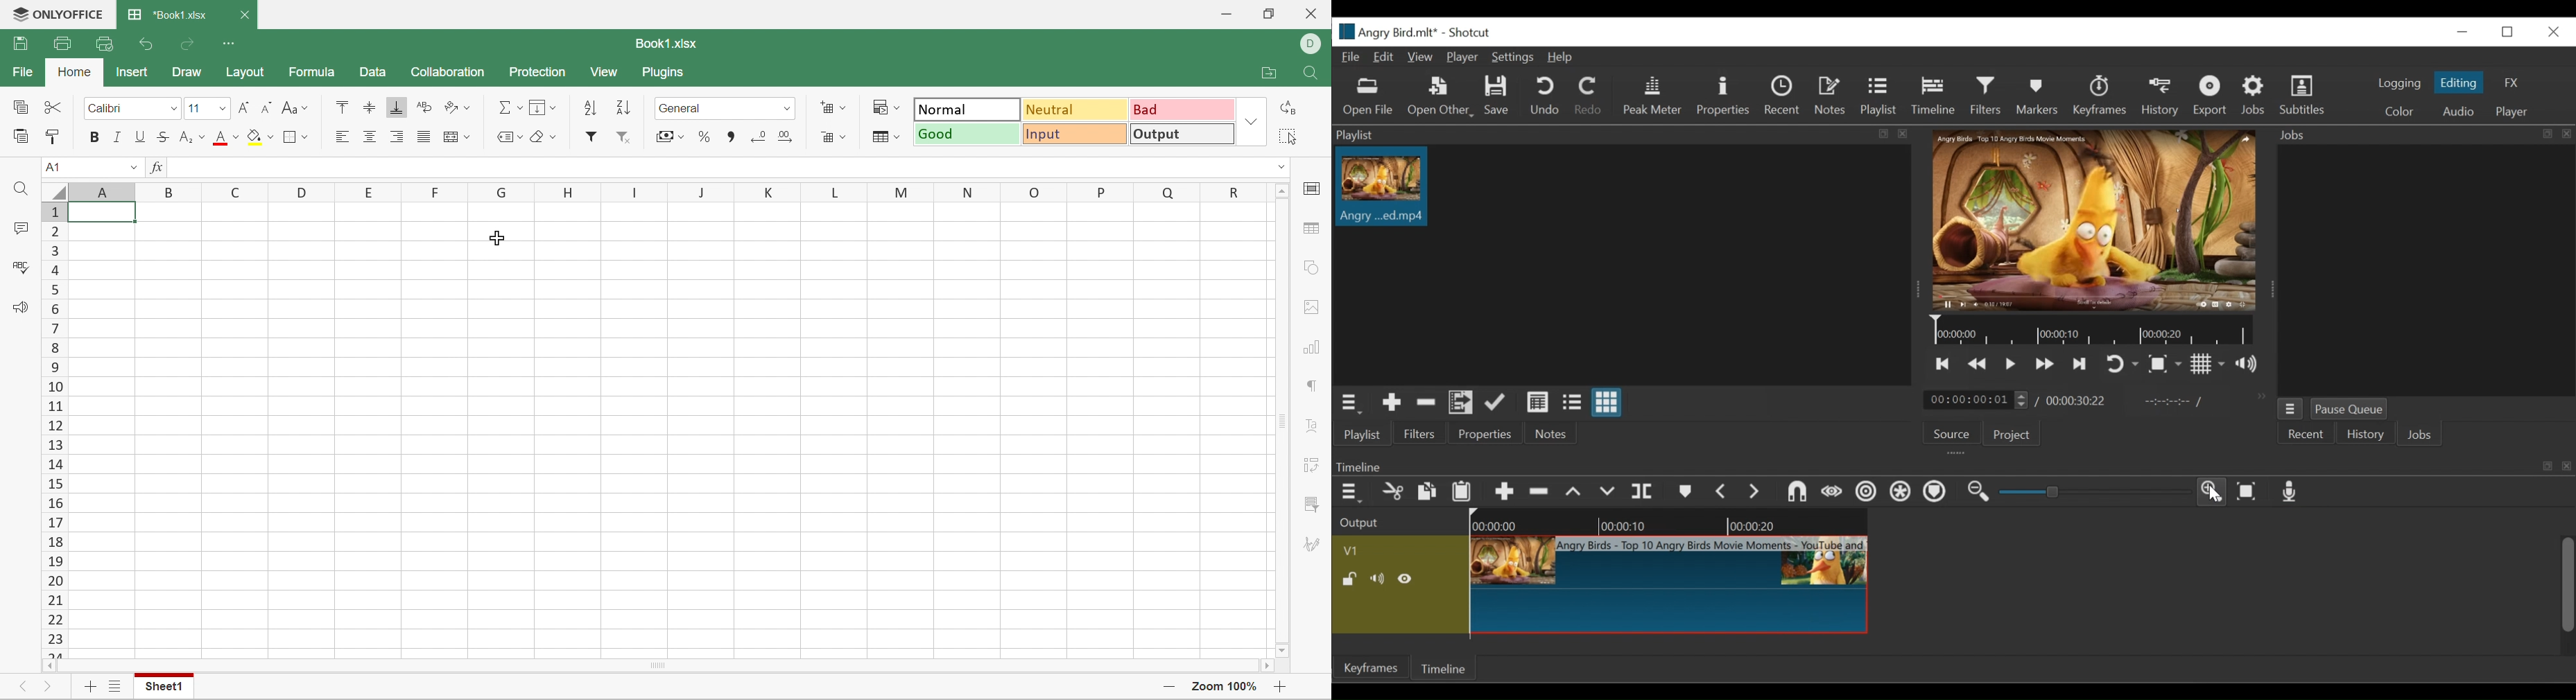 This screenshot has width=2576, height=700. What do you see at coordinates (891, 191) in the screenshot?
I see `M` at bounding box center [891, 191].